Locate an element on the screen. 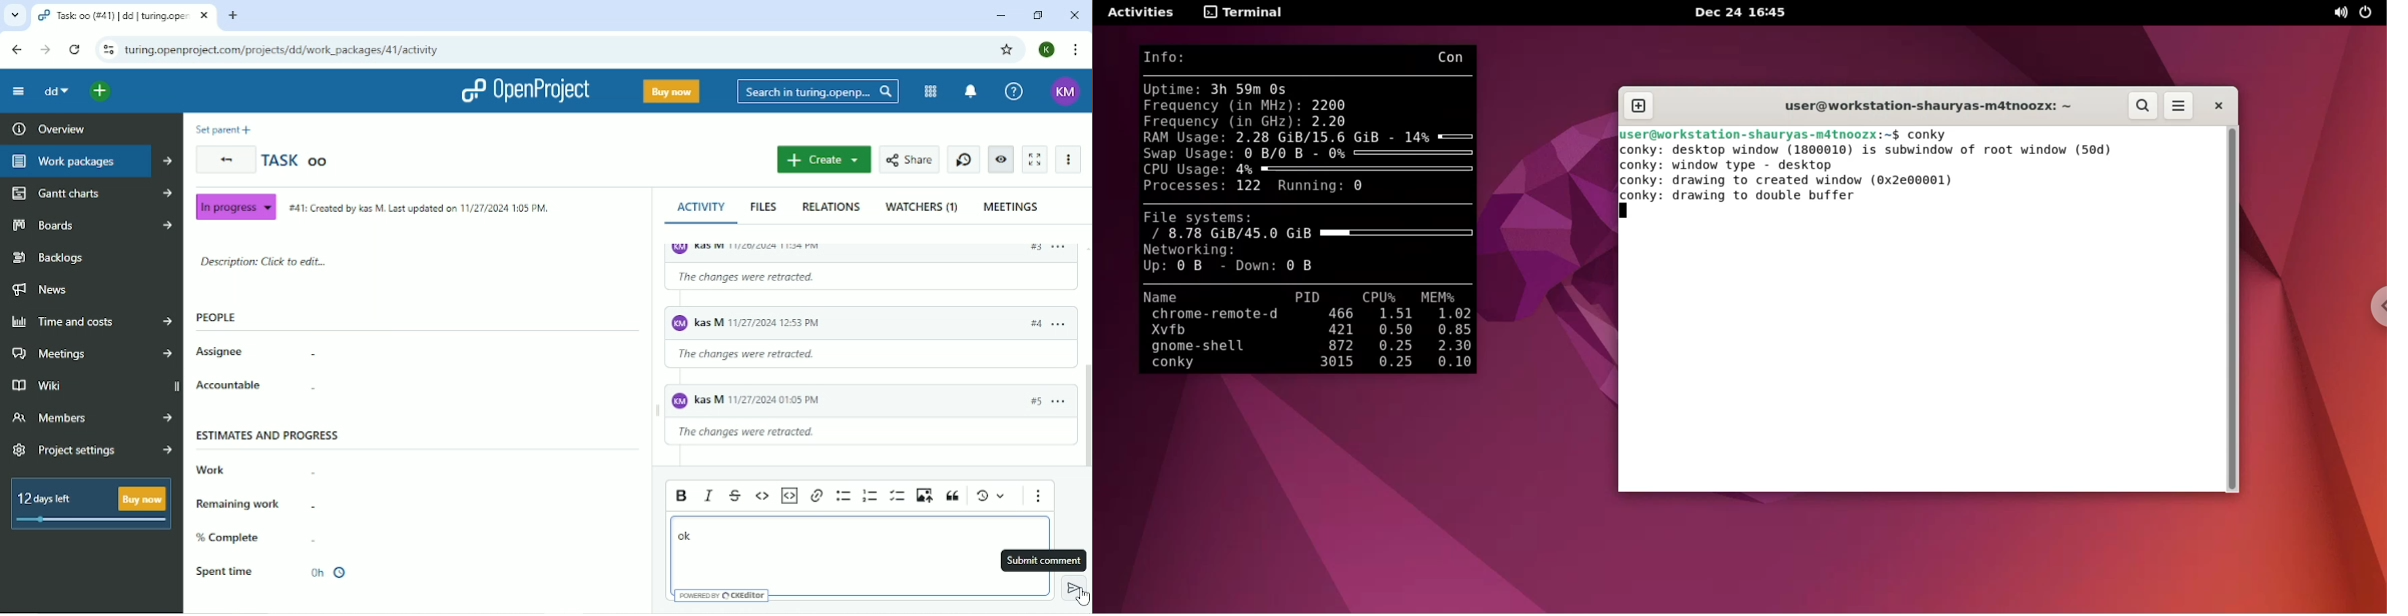  Task oo is located at coordinates (296, 159).